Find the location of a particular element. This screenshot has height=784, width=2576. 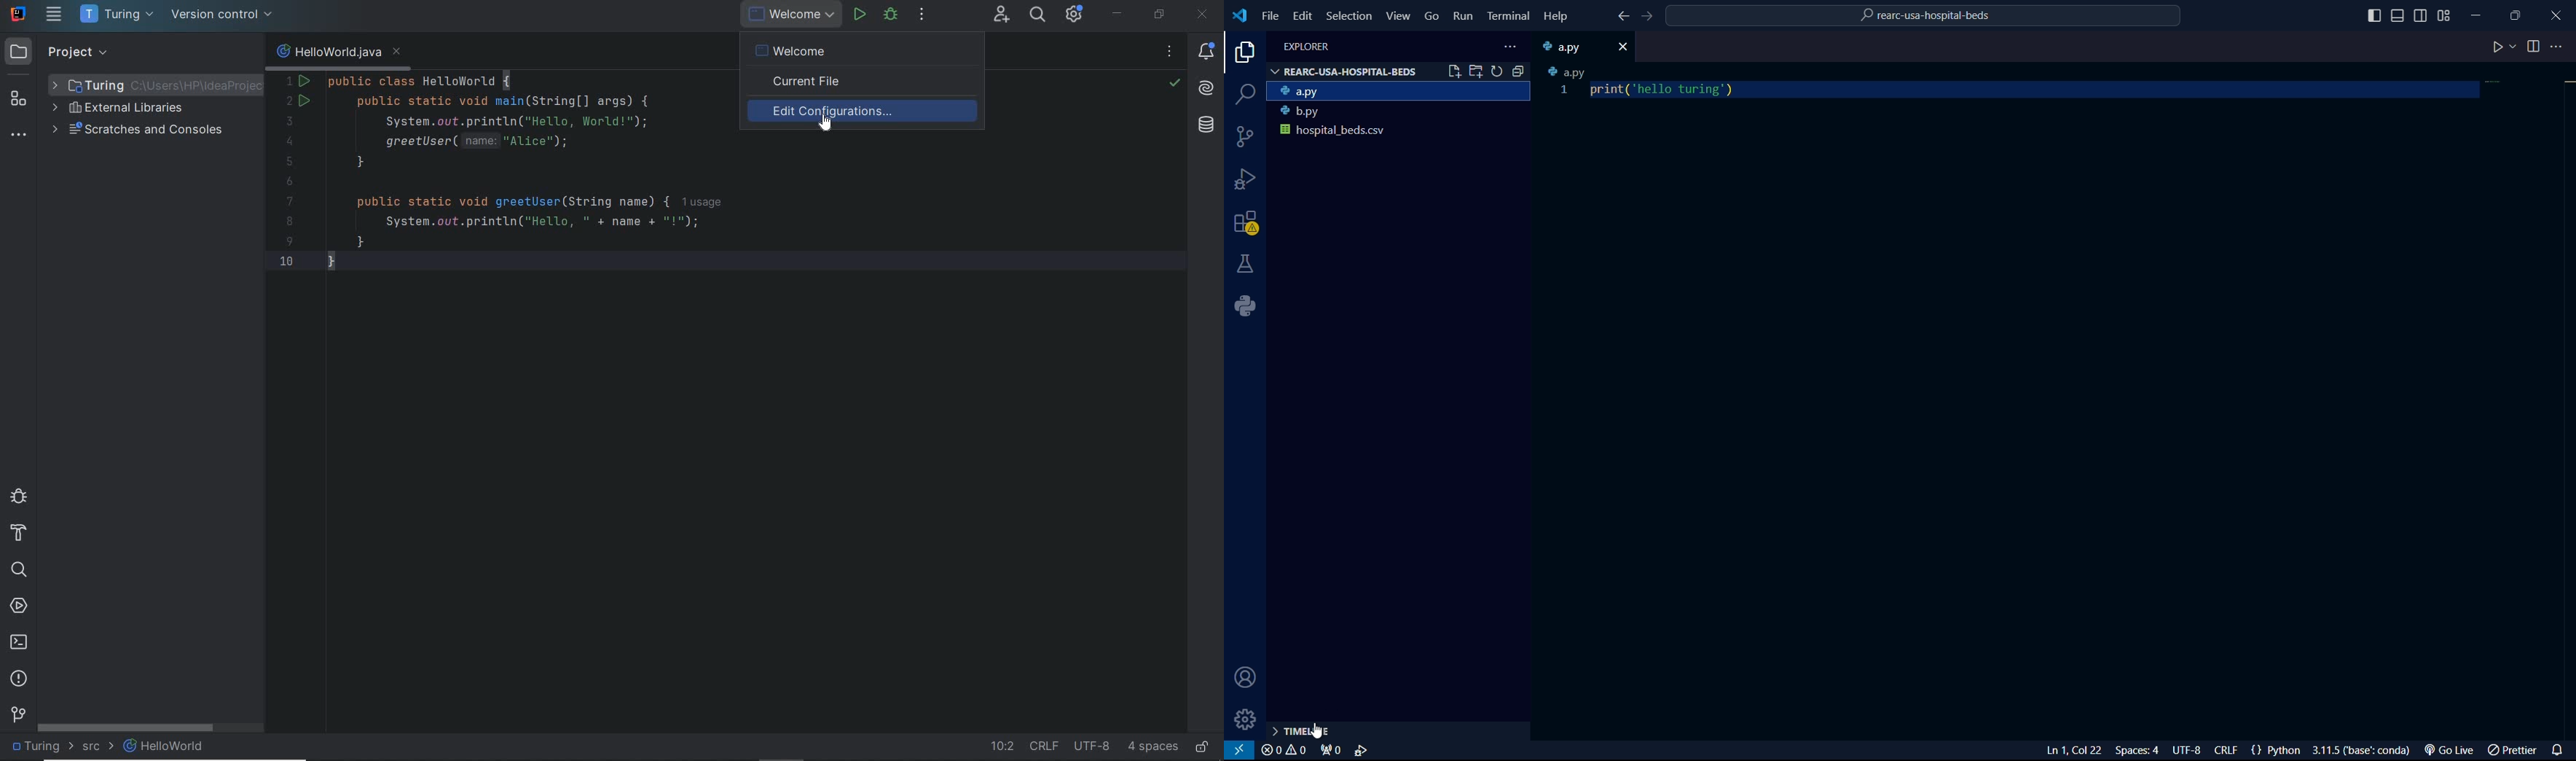

toggle panel is located at coordinates (2399, 16).